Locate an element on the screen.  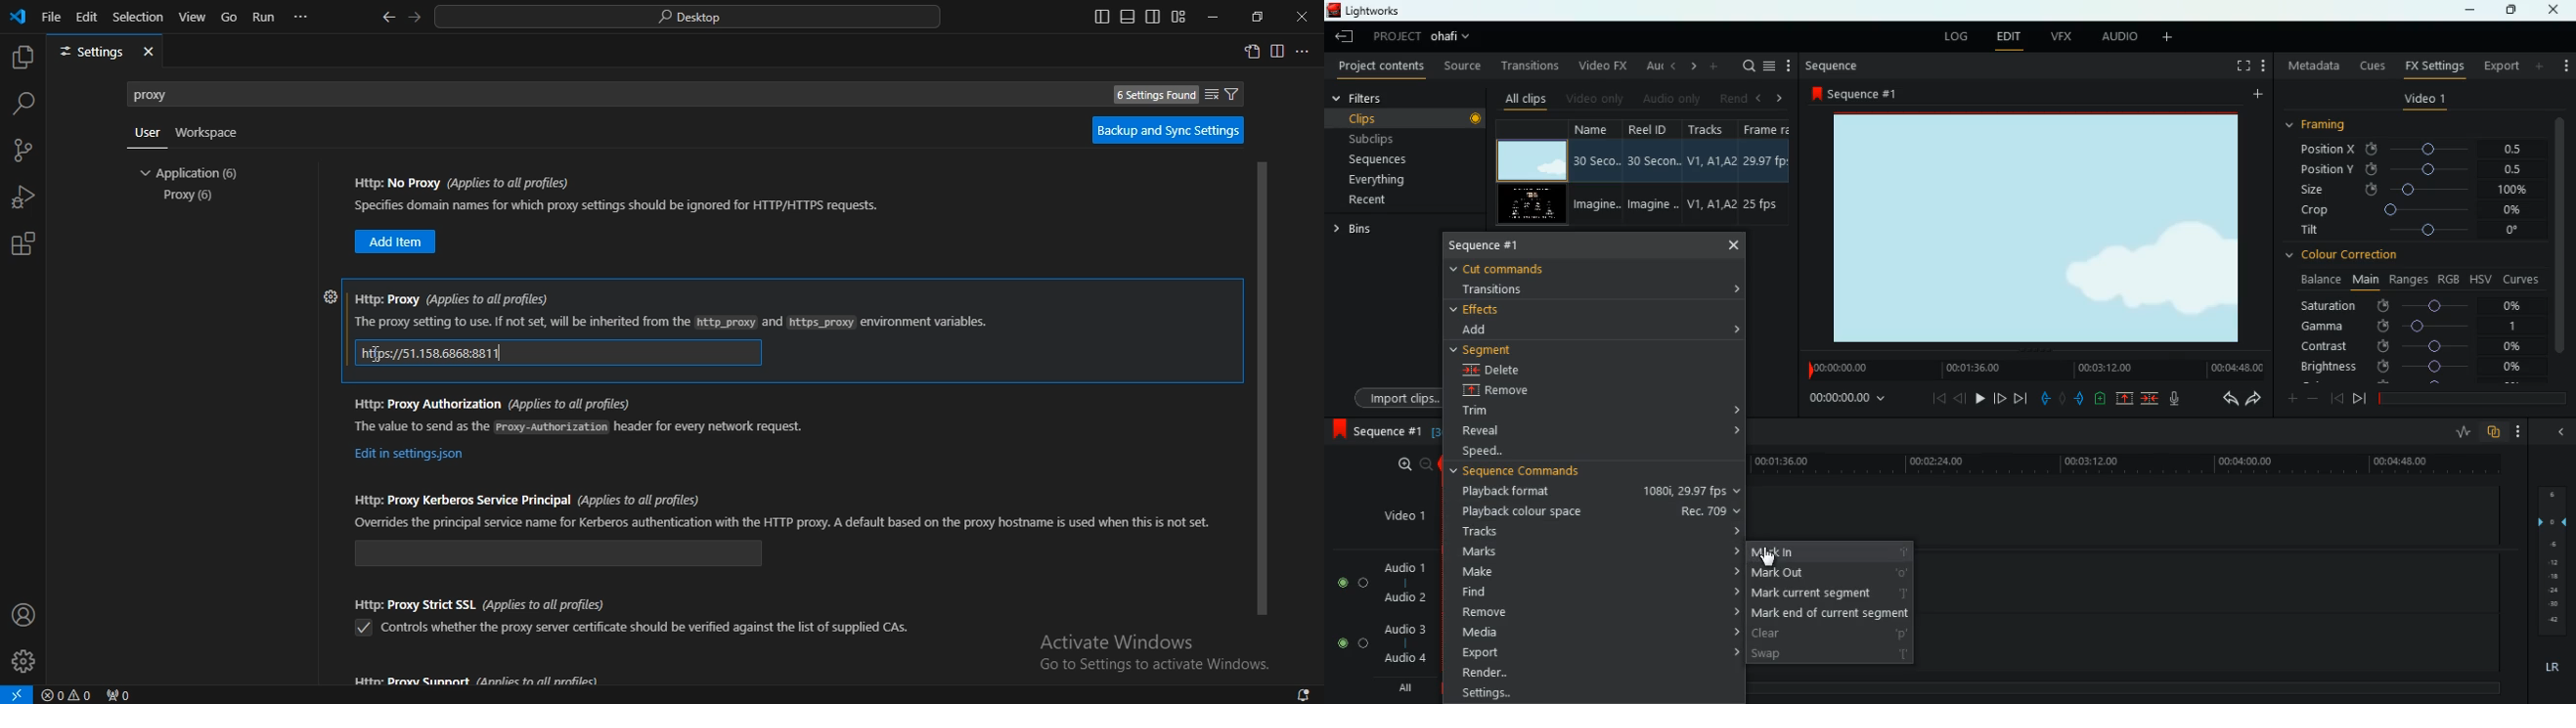
30 Seco.. is located at coordinates (1599, 160).